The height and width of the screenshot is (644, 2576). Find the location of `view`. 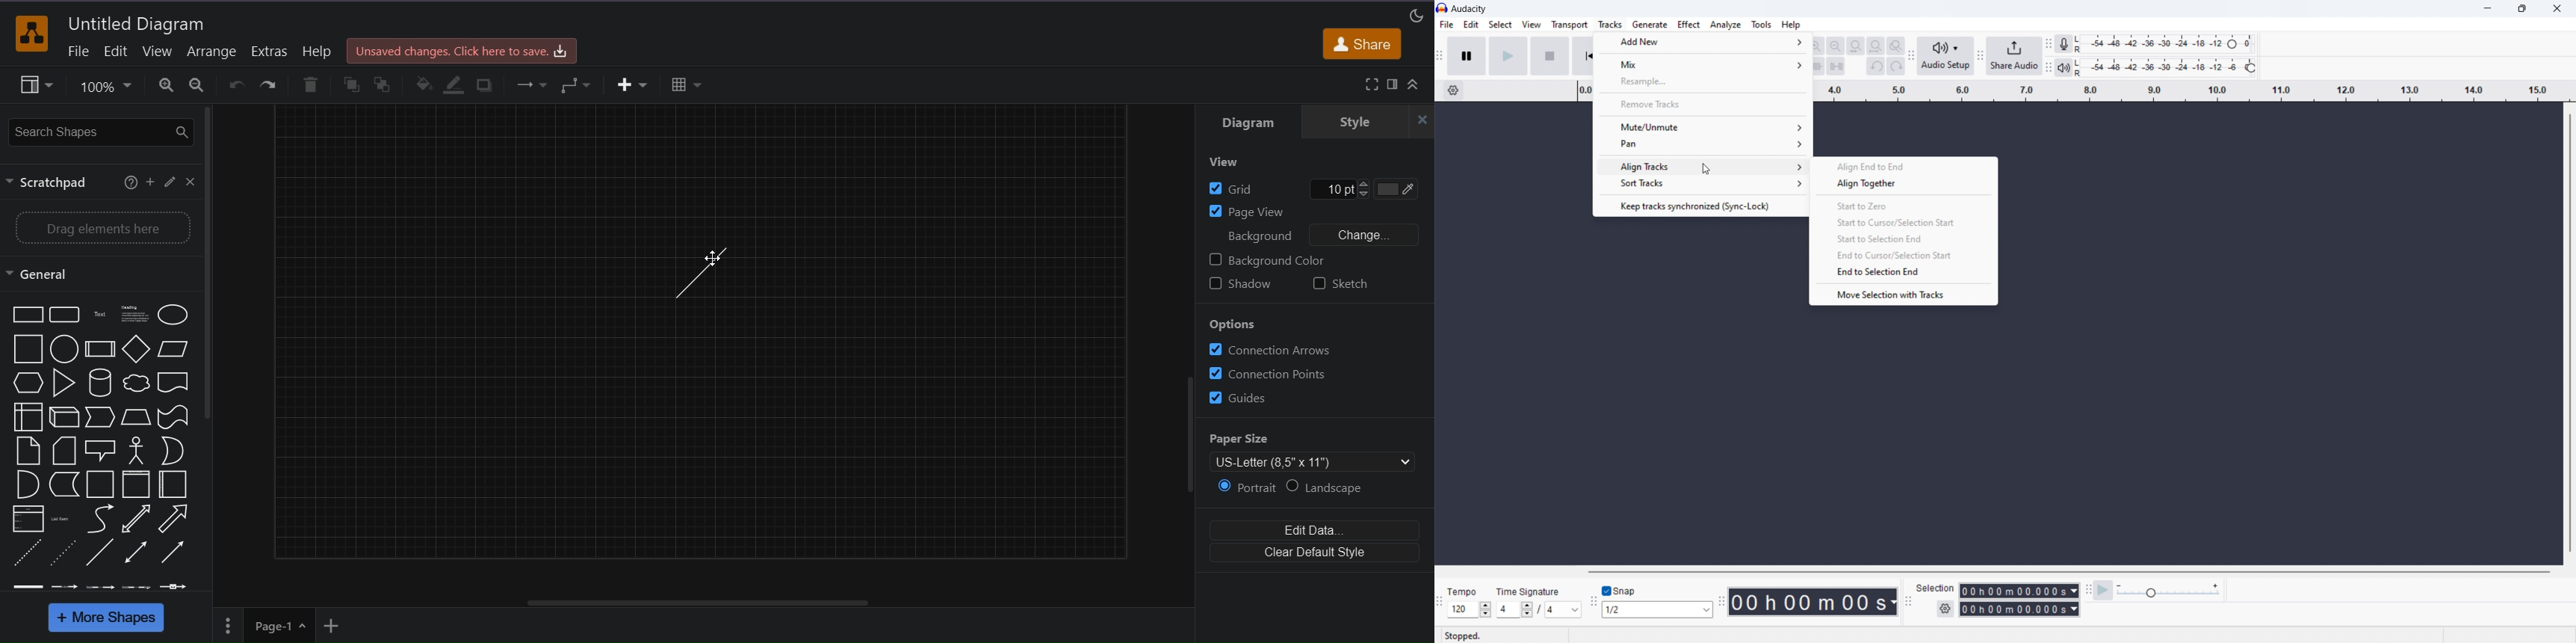

view is located at coordinates (1224, 163).